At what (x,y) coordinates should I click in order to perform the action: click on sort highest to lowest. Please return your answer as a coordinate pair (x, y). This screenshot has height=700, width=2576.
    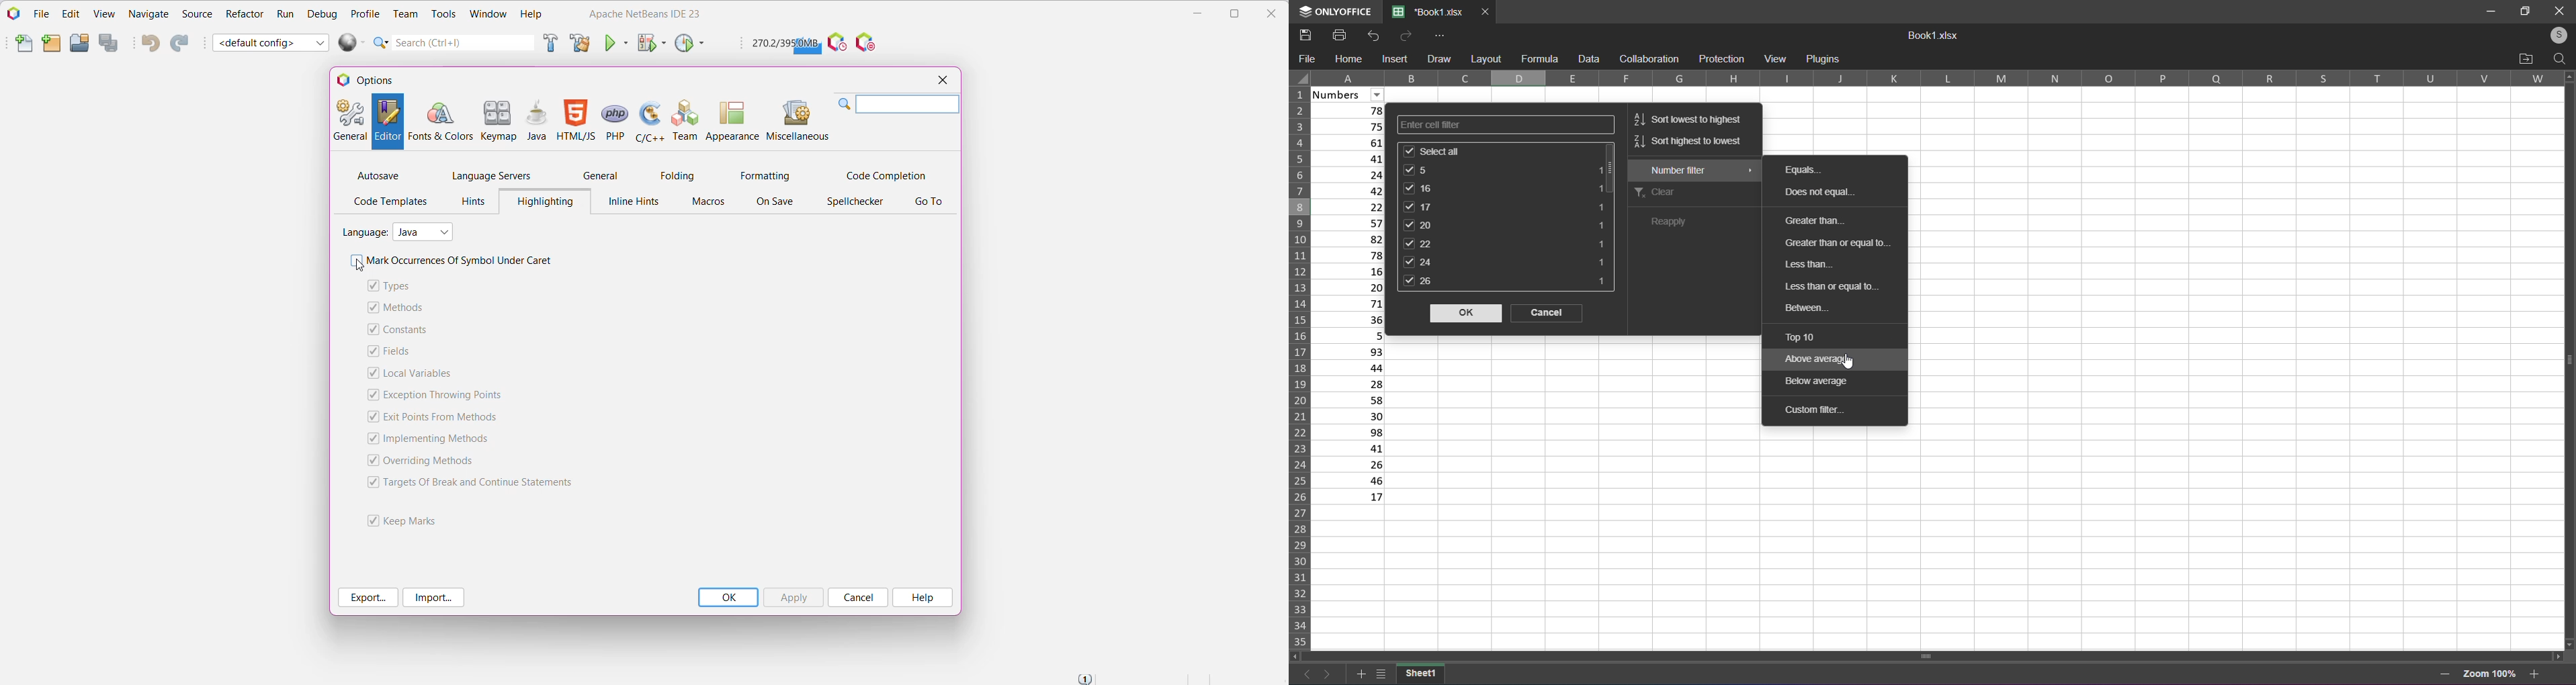
    Looking at the image, I should click on (1688, 145).